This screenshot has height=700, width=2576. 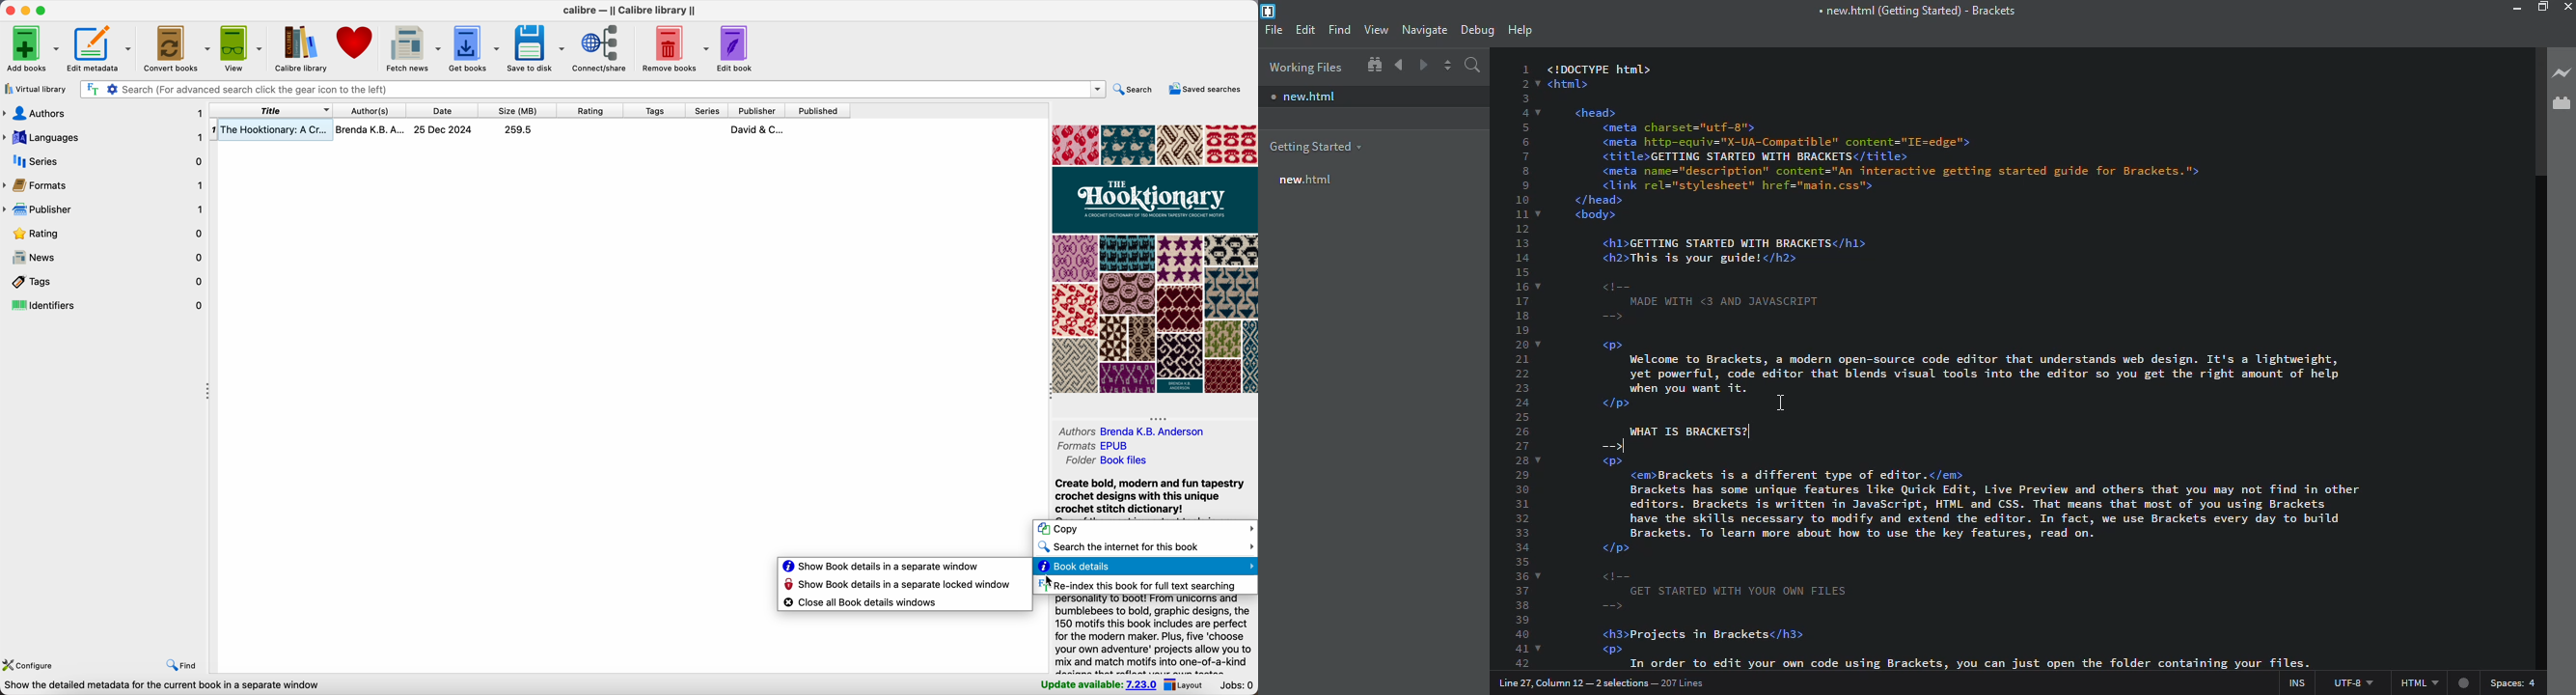 What do you see at coordinates (300, 47) in the screenshot?
I see `Calibre library` at bounding box center [300, 47].